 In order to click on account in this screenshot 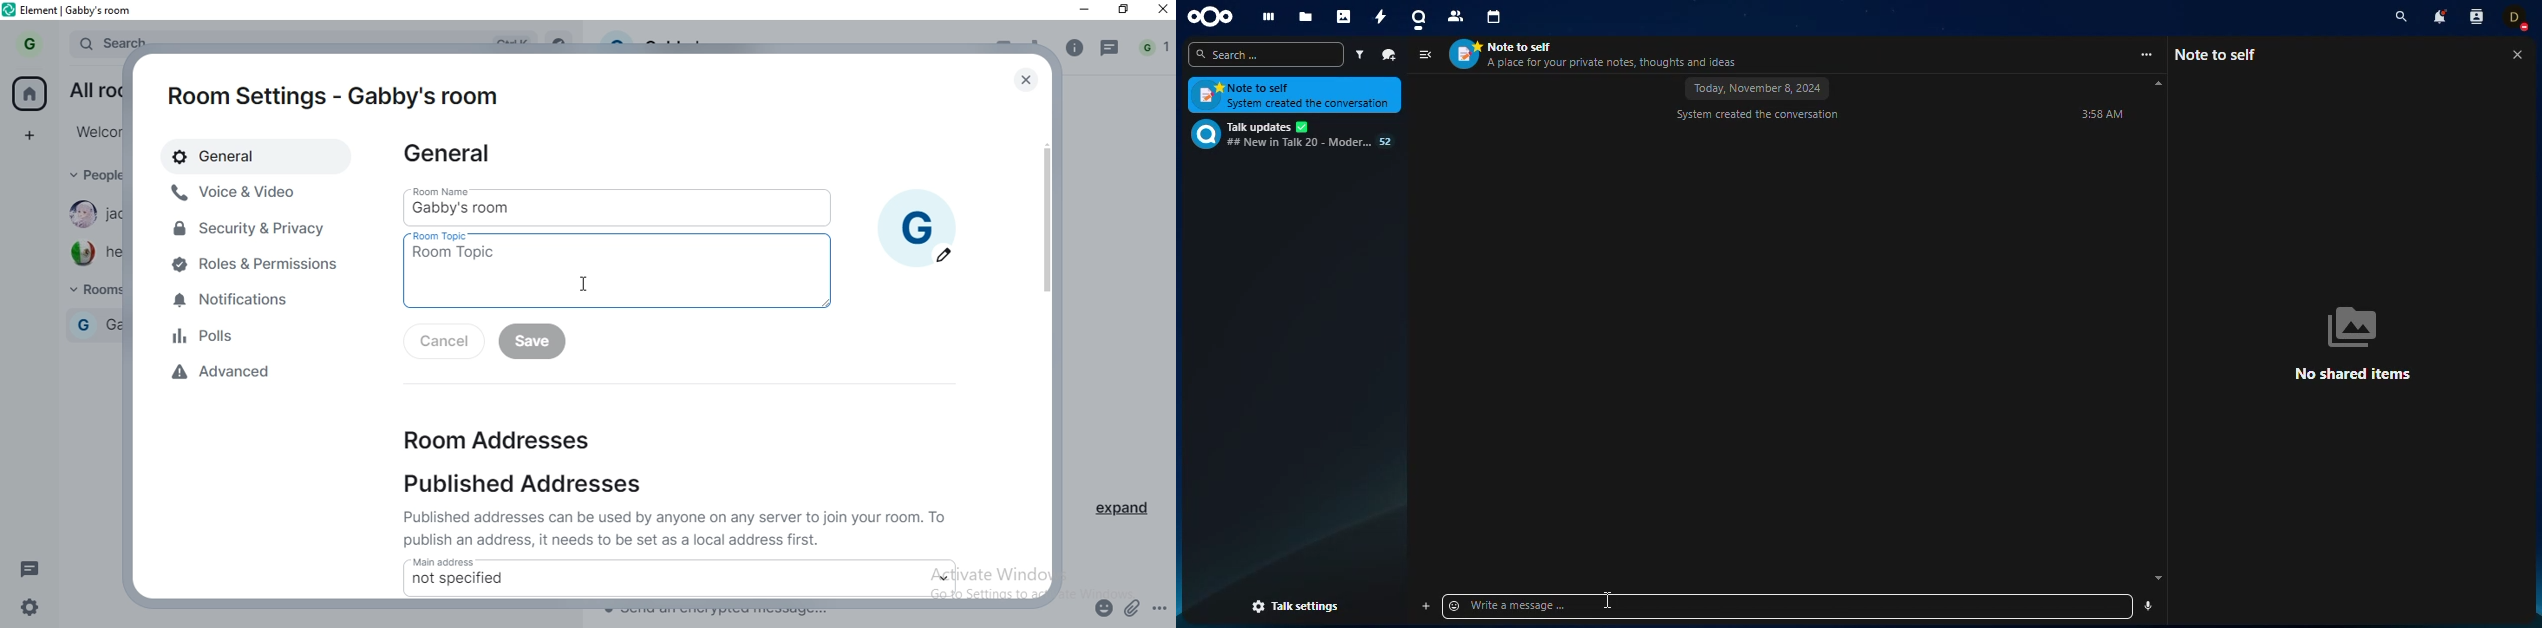, I will do `click(2520, 20)`.